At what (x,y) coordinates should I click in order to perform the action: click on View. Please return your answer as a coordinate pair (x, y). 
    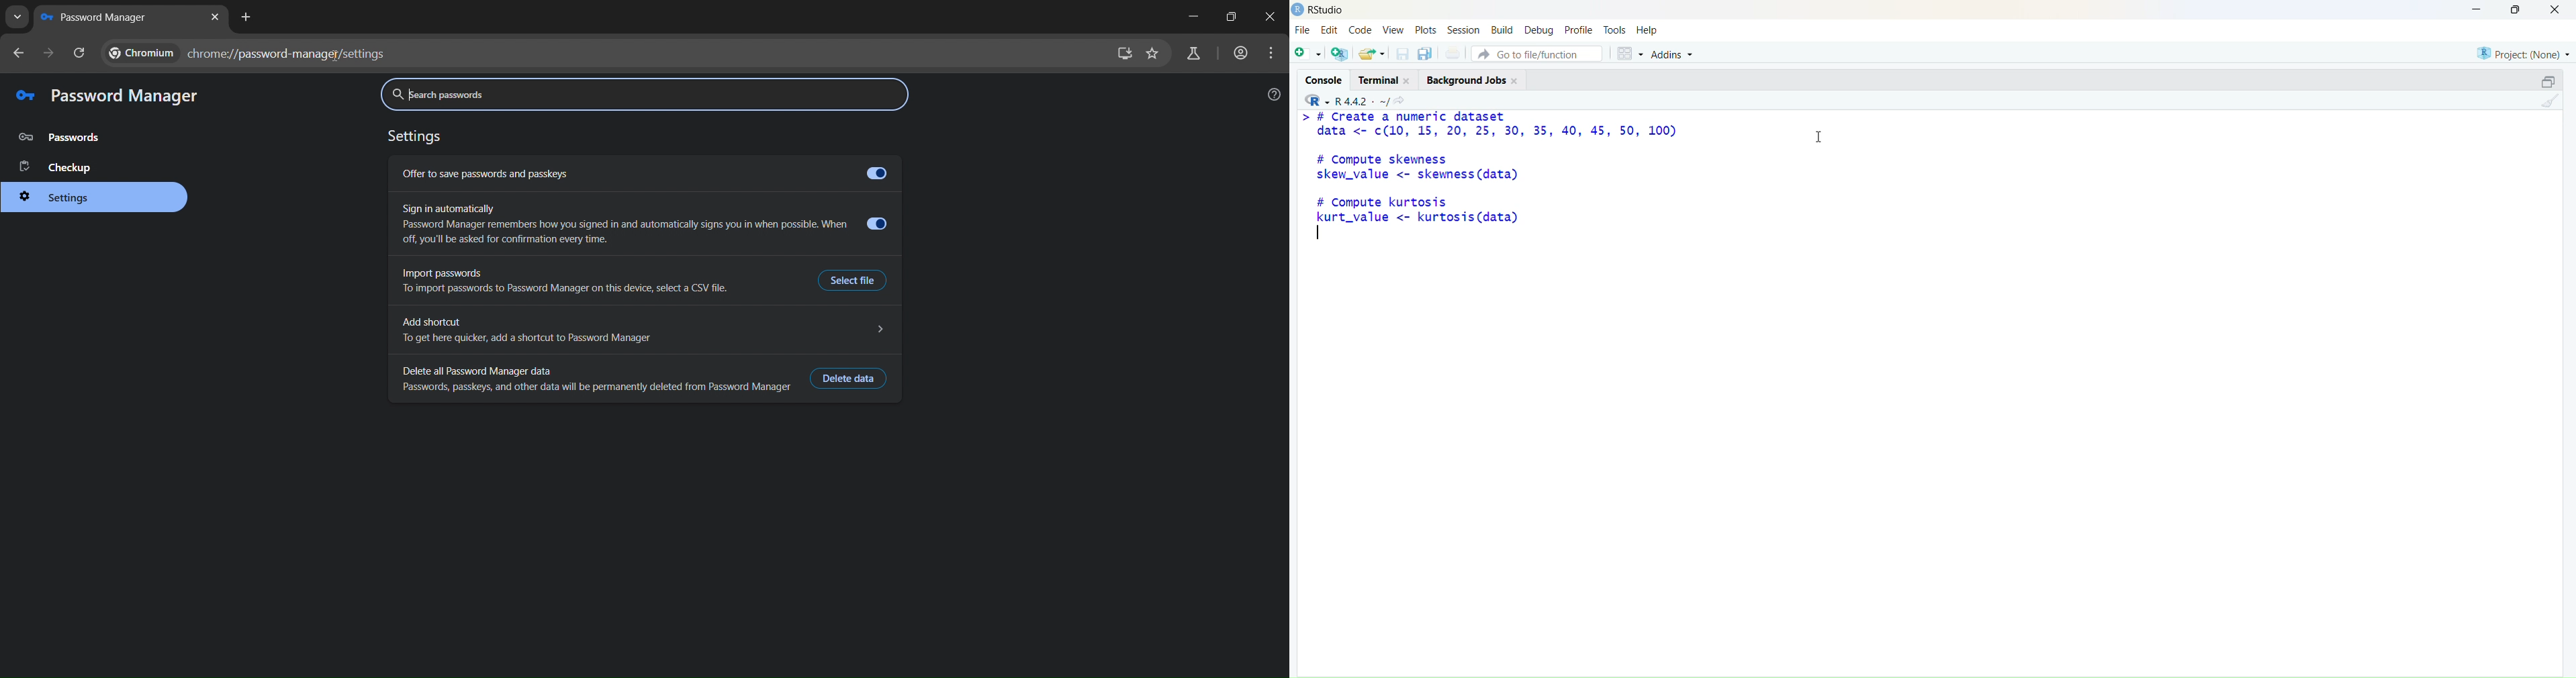
    Looking at the image, I should click on (1392, 31).